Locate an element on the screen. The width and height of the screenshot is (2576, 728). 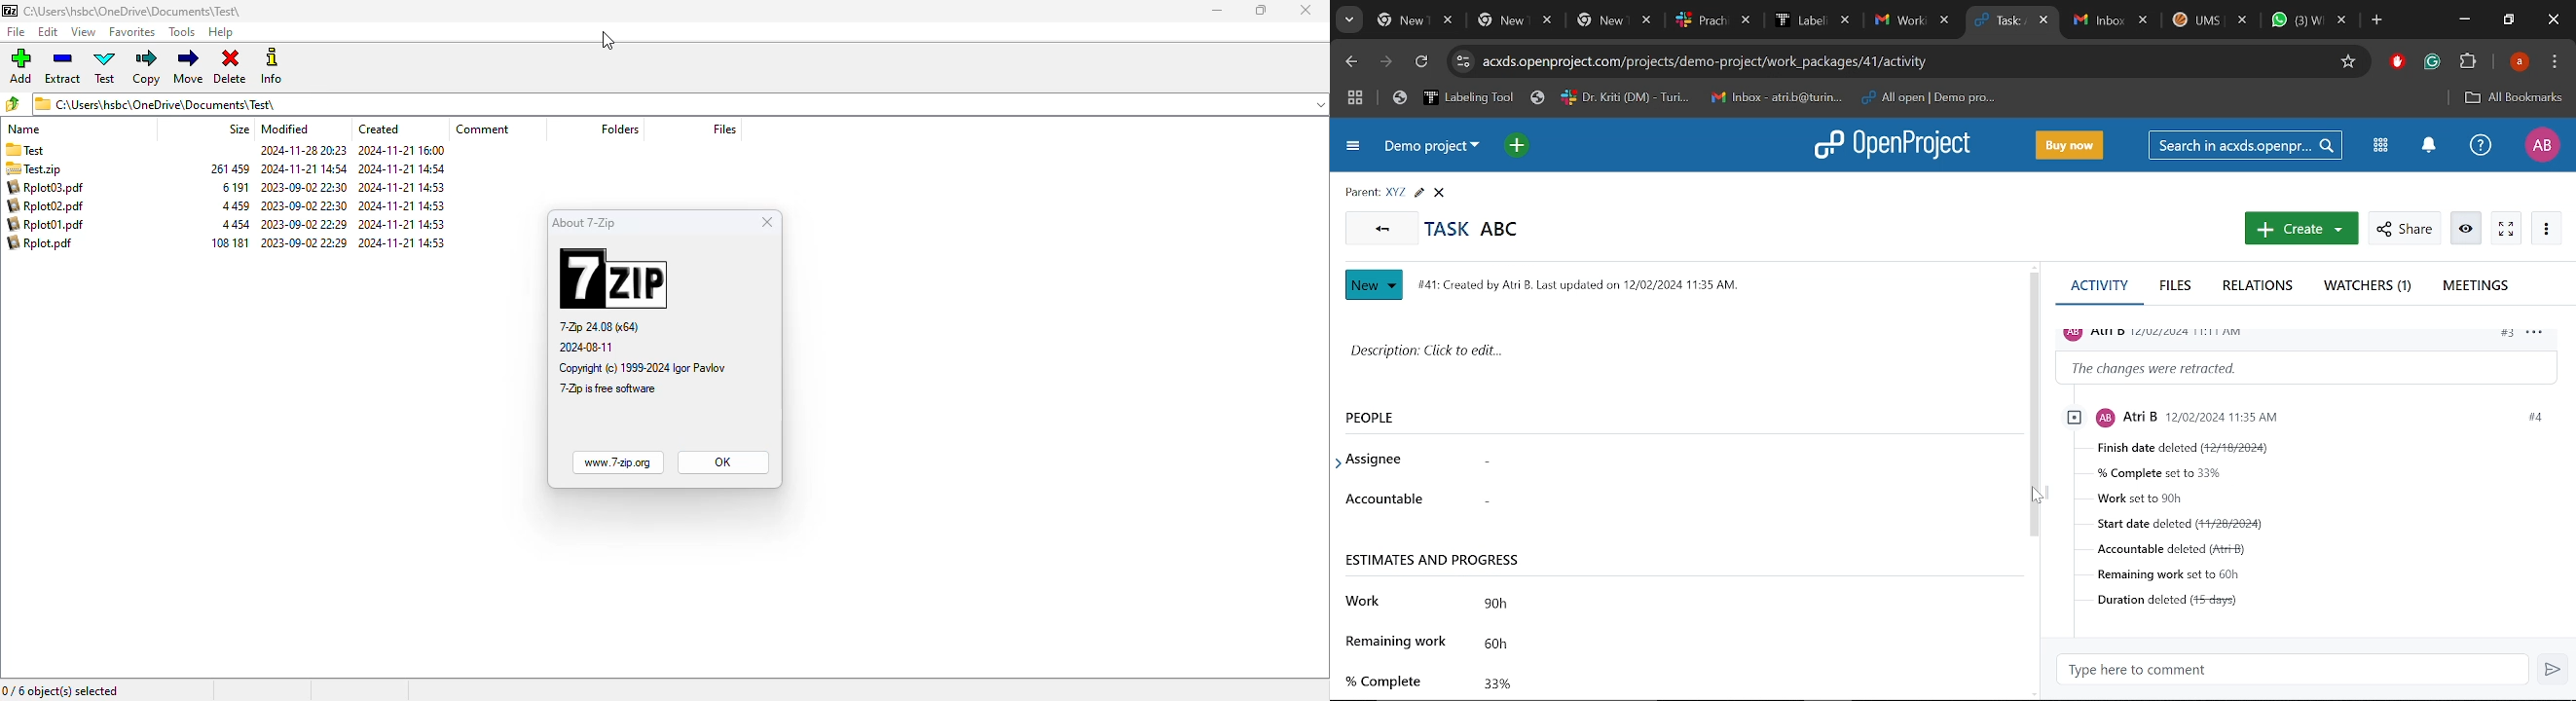
Task info is located at coordinates (1584, 286).